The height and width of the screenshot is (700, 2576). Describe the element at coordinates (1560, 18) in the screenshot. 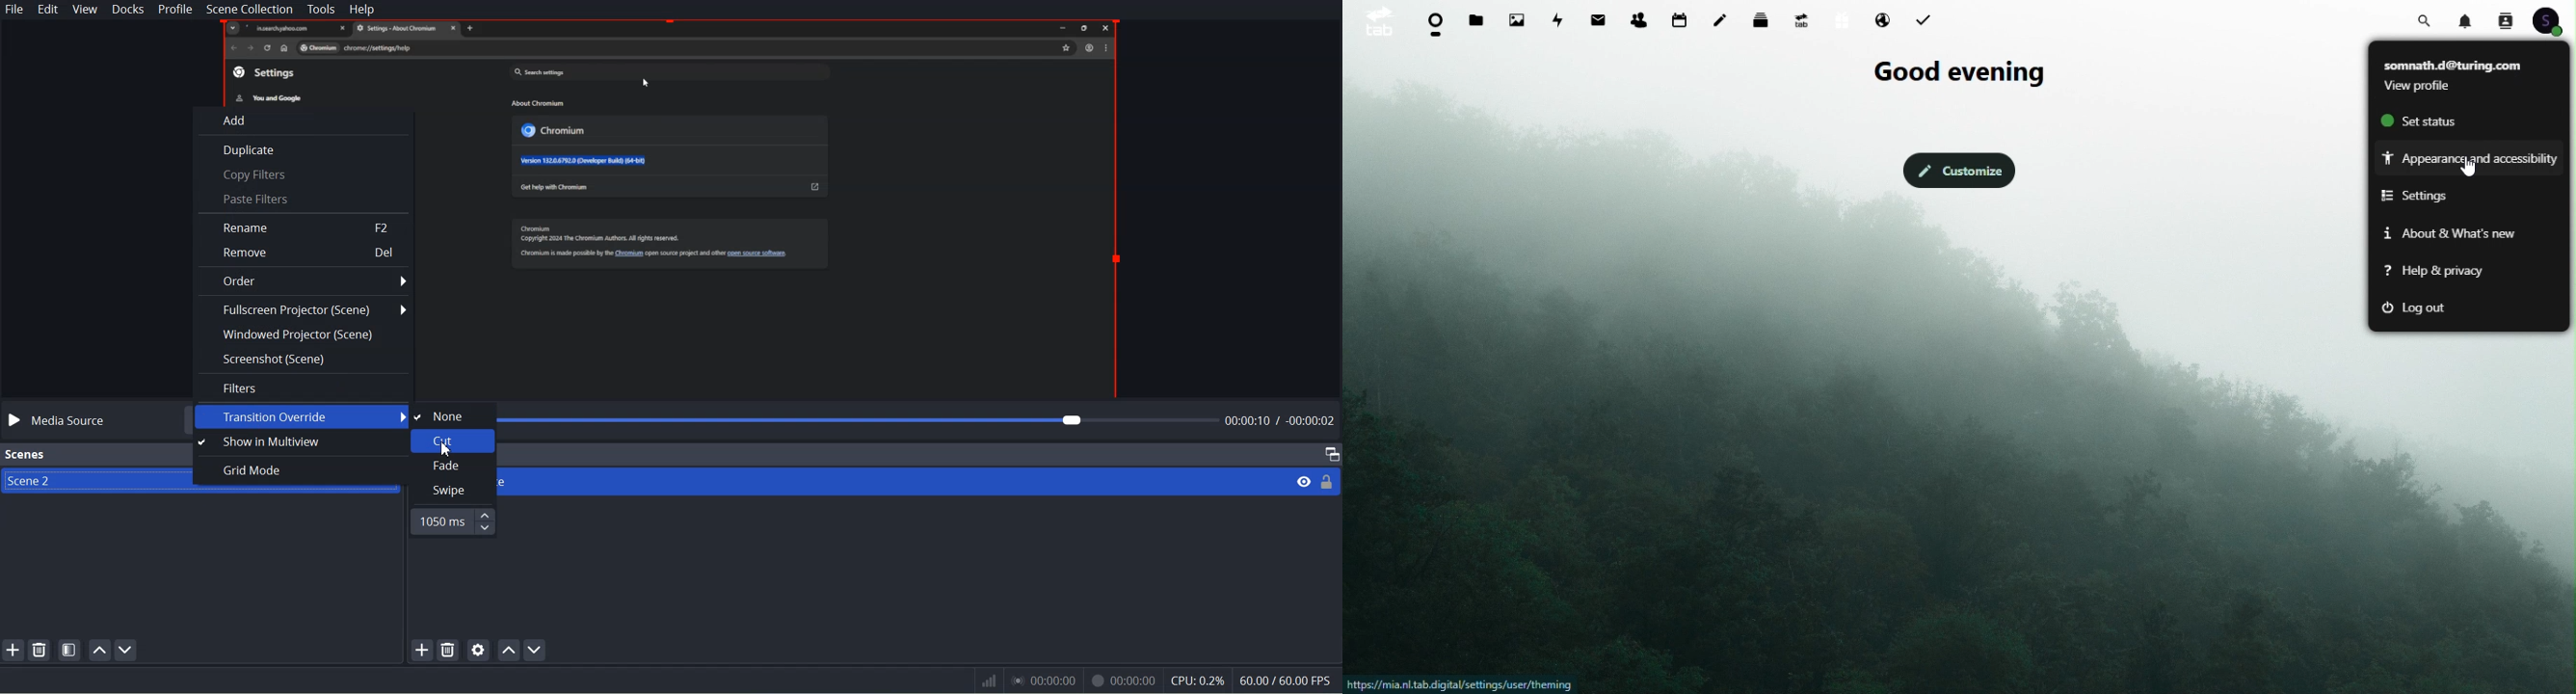

I see `Activity` at that location.